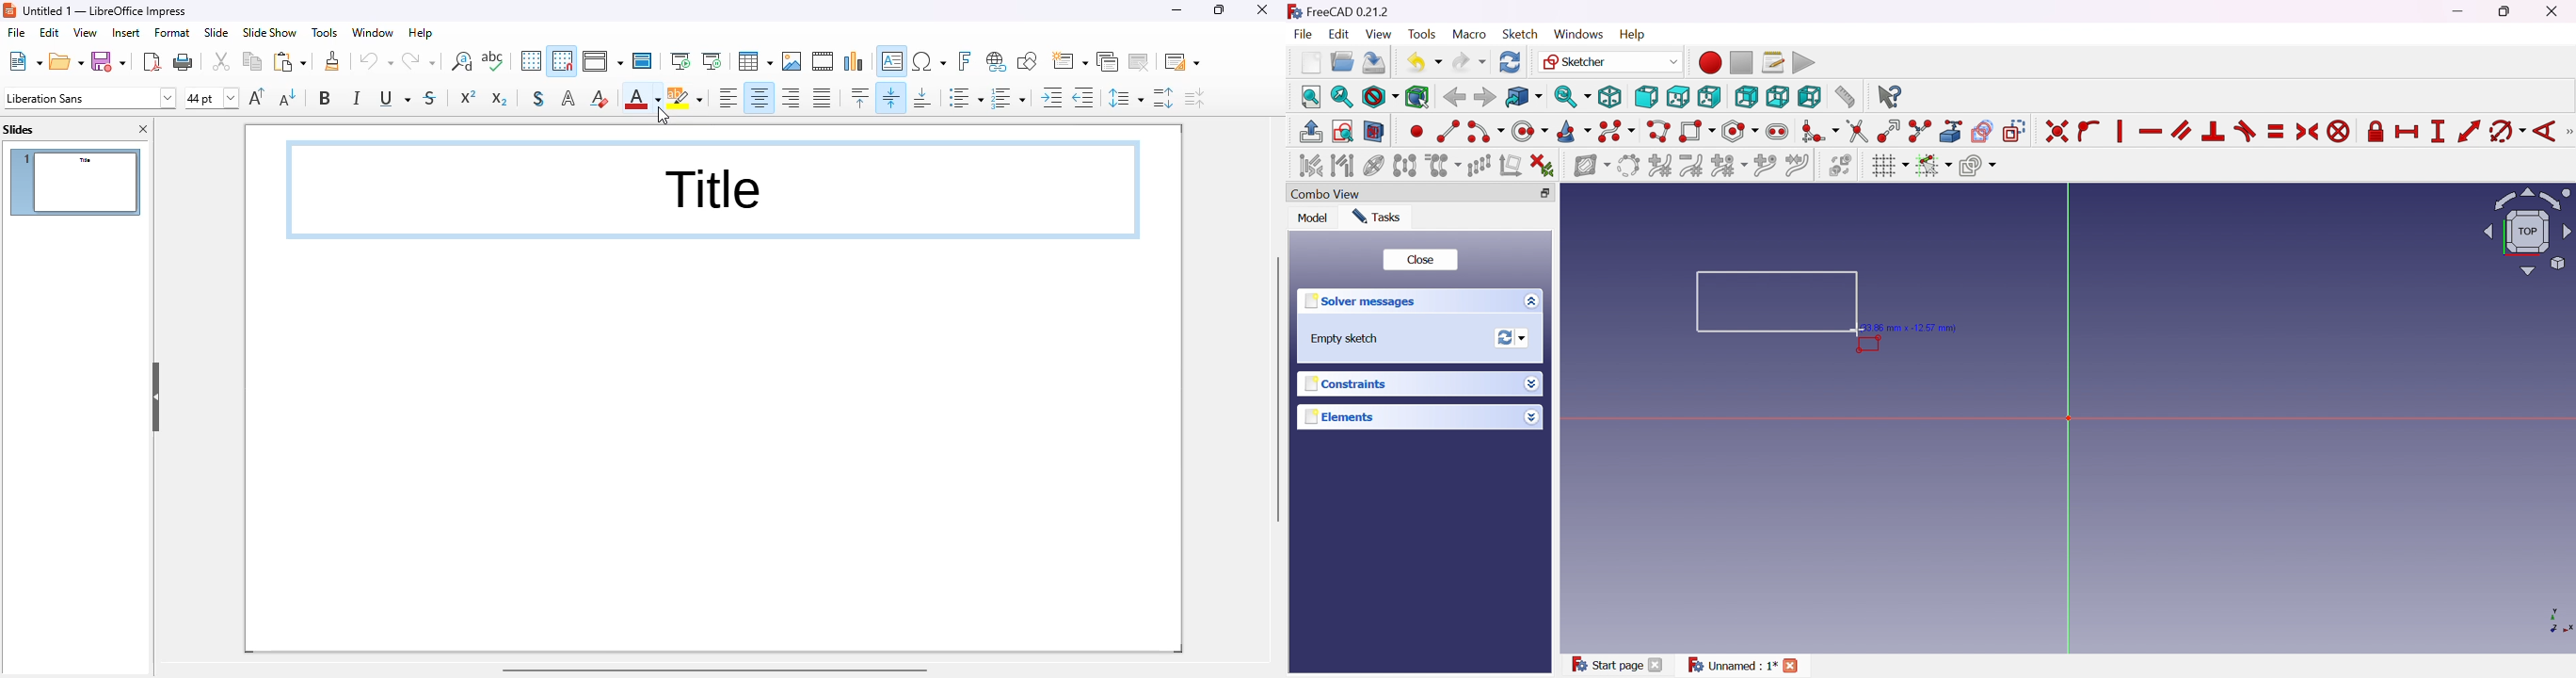  Describe the element at coordinates (823, 61) in the screenshot. I see `insert audio or video` at that location.